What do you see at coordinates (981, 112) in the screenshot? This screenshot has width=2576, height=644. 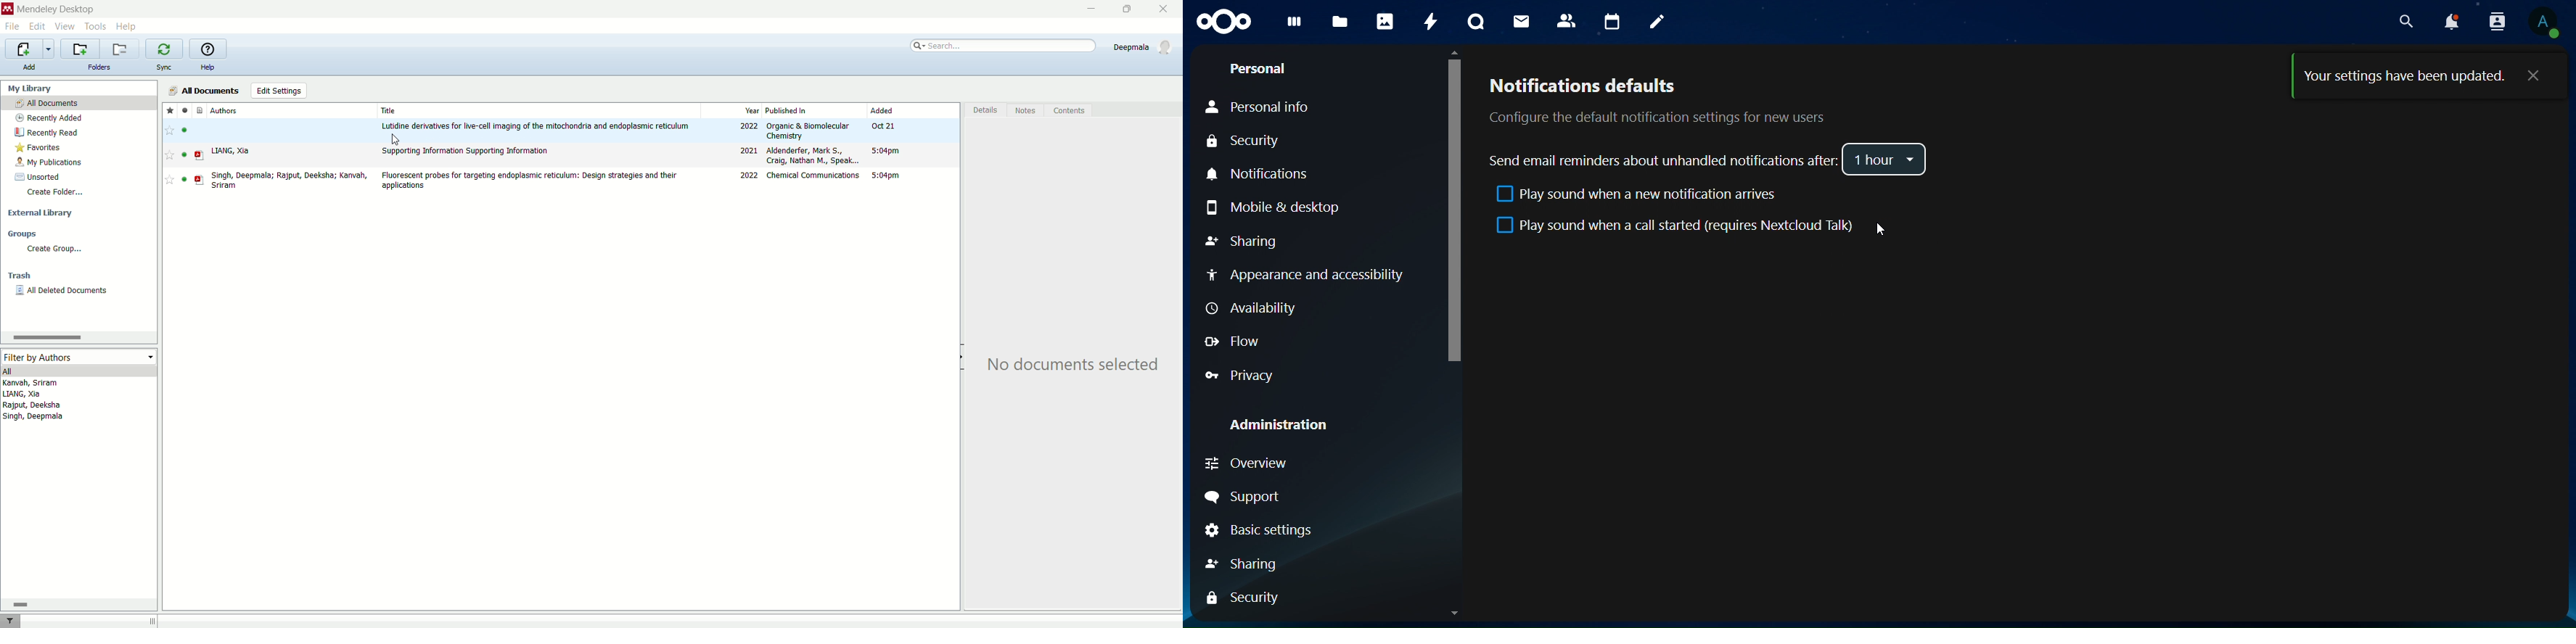 I see `details` at bounding box center [981, 112].